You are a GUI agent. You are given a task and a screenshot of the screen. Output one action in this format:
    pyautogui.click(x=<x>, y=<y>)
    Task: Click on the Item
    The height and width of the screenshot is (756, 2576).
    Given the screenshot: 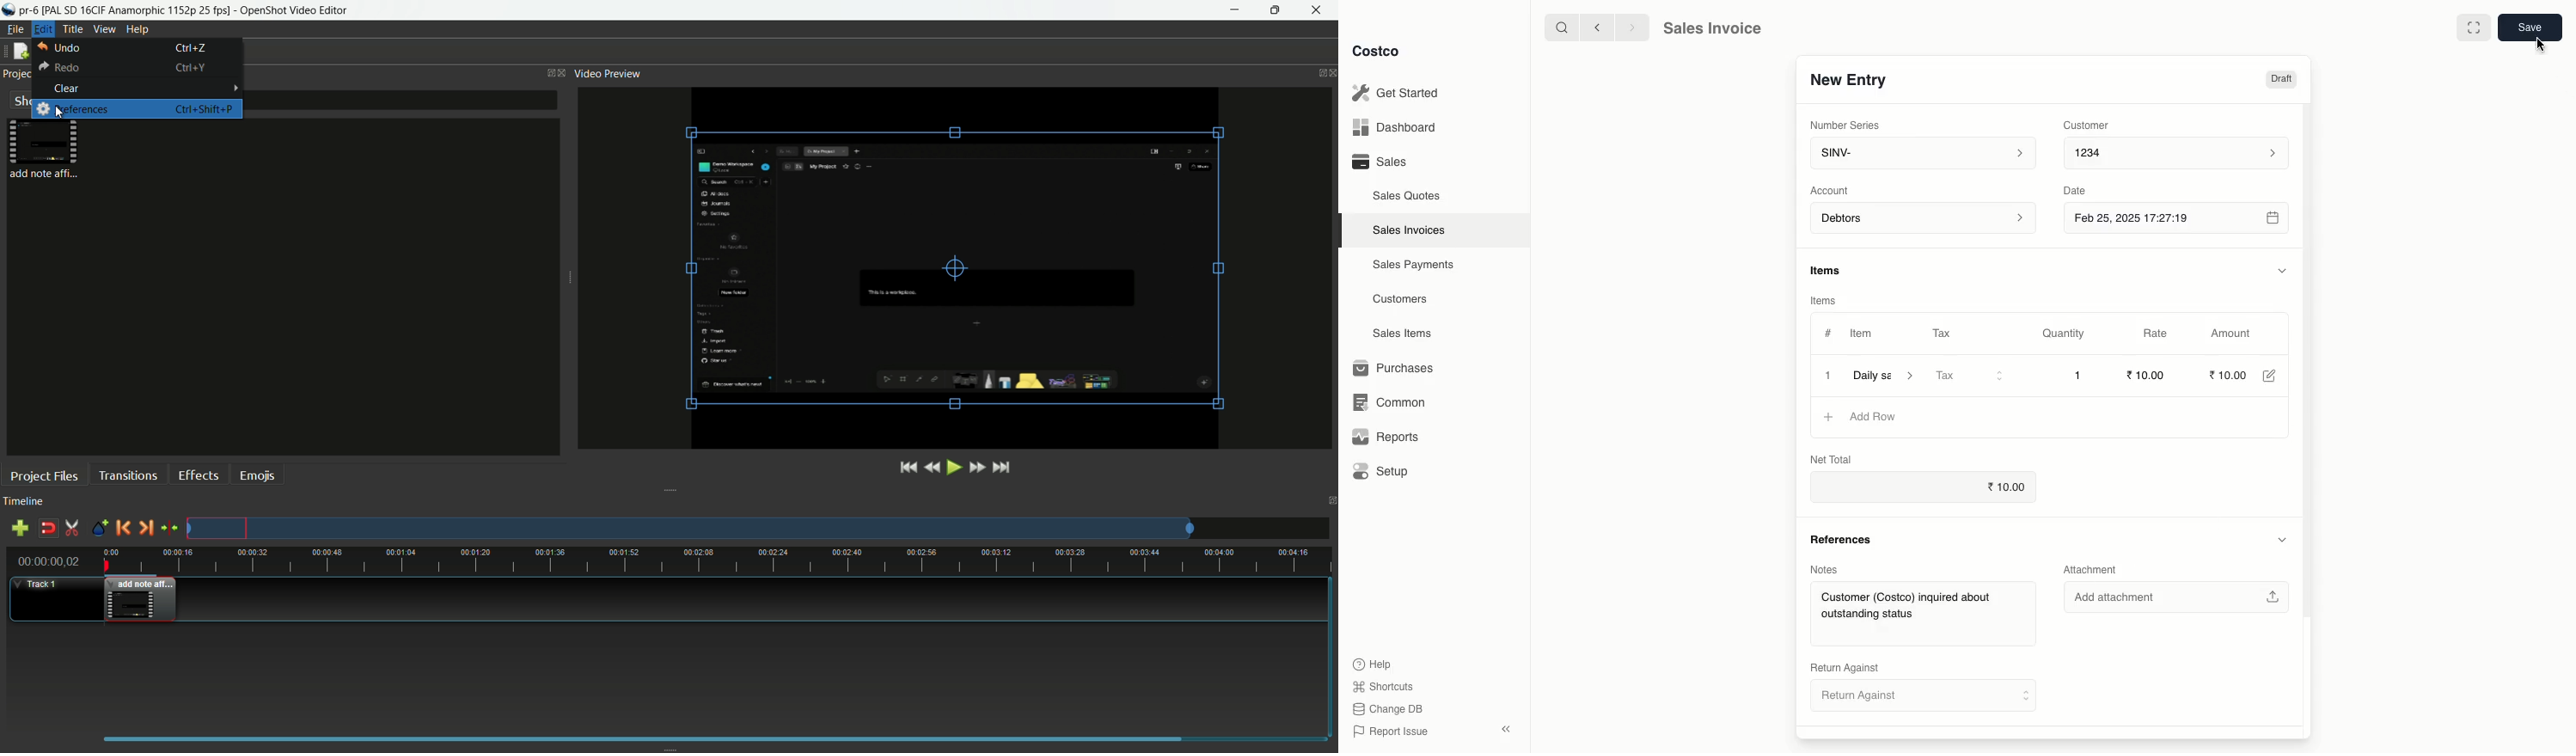 What is the action you would take?
    pyautogui.click(x=1863, y=334)
    